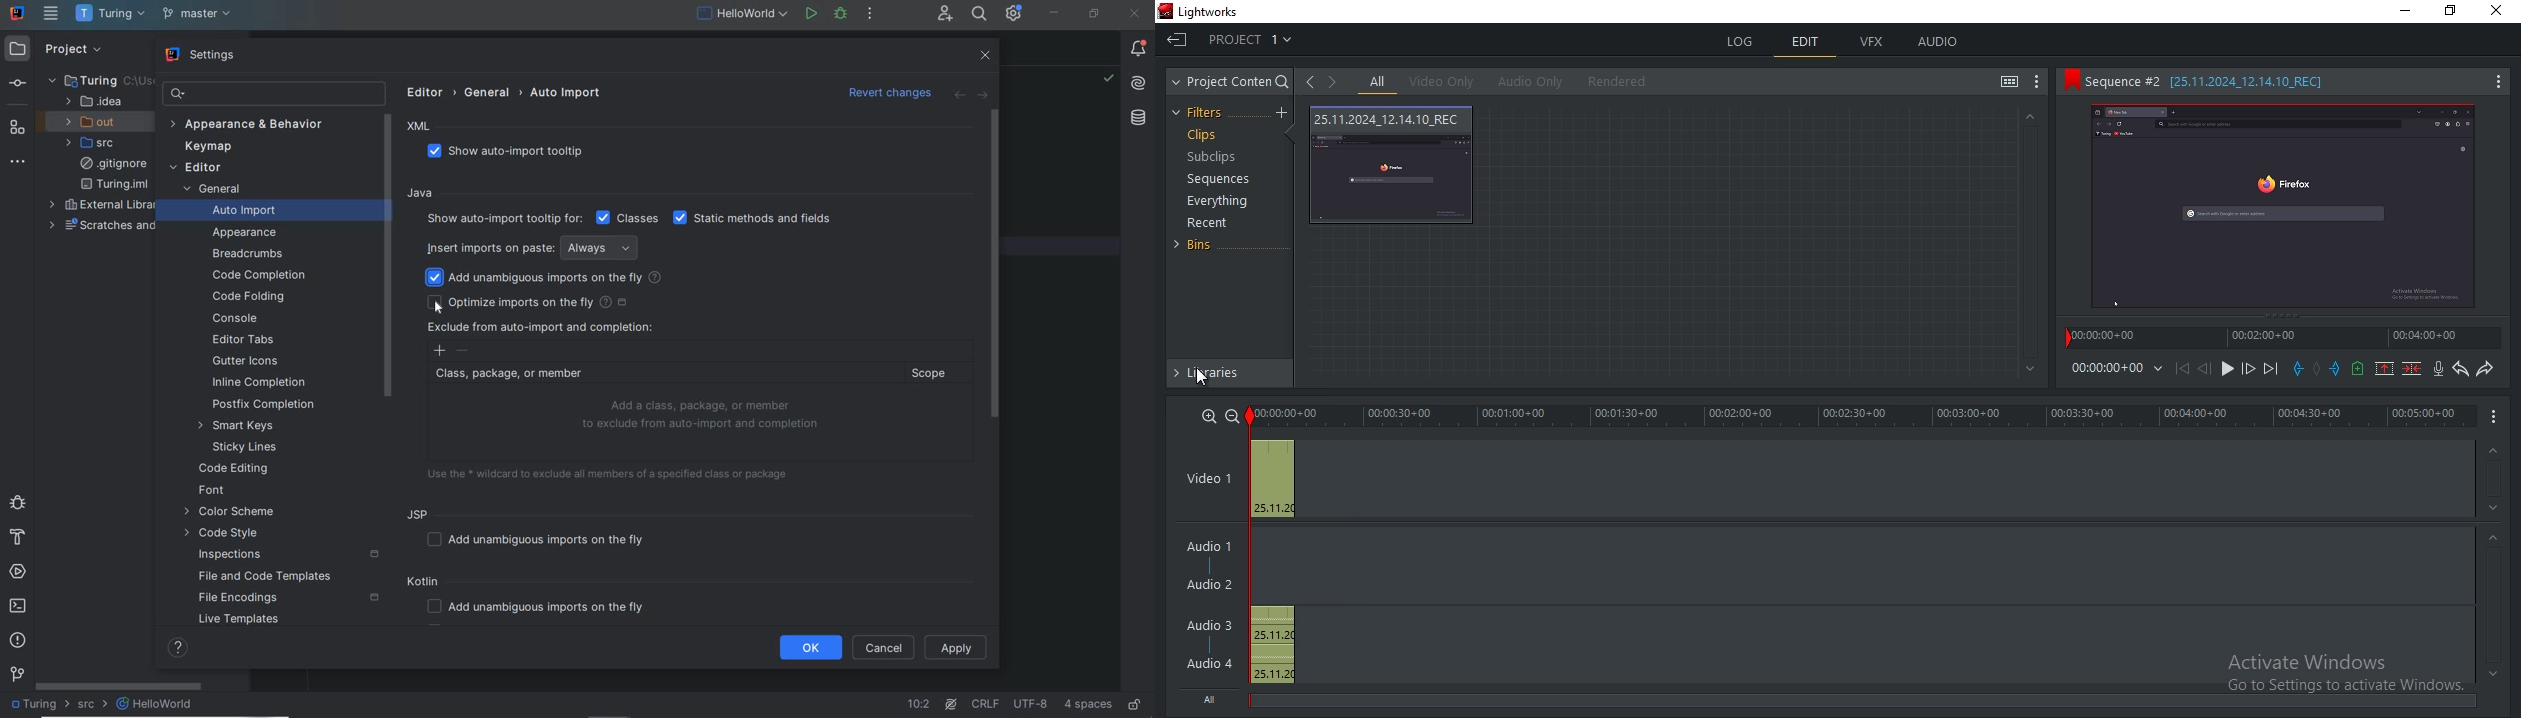  I want to click on SHOW AUTO-IMPORT TOOLTIP, so click(514, 152).